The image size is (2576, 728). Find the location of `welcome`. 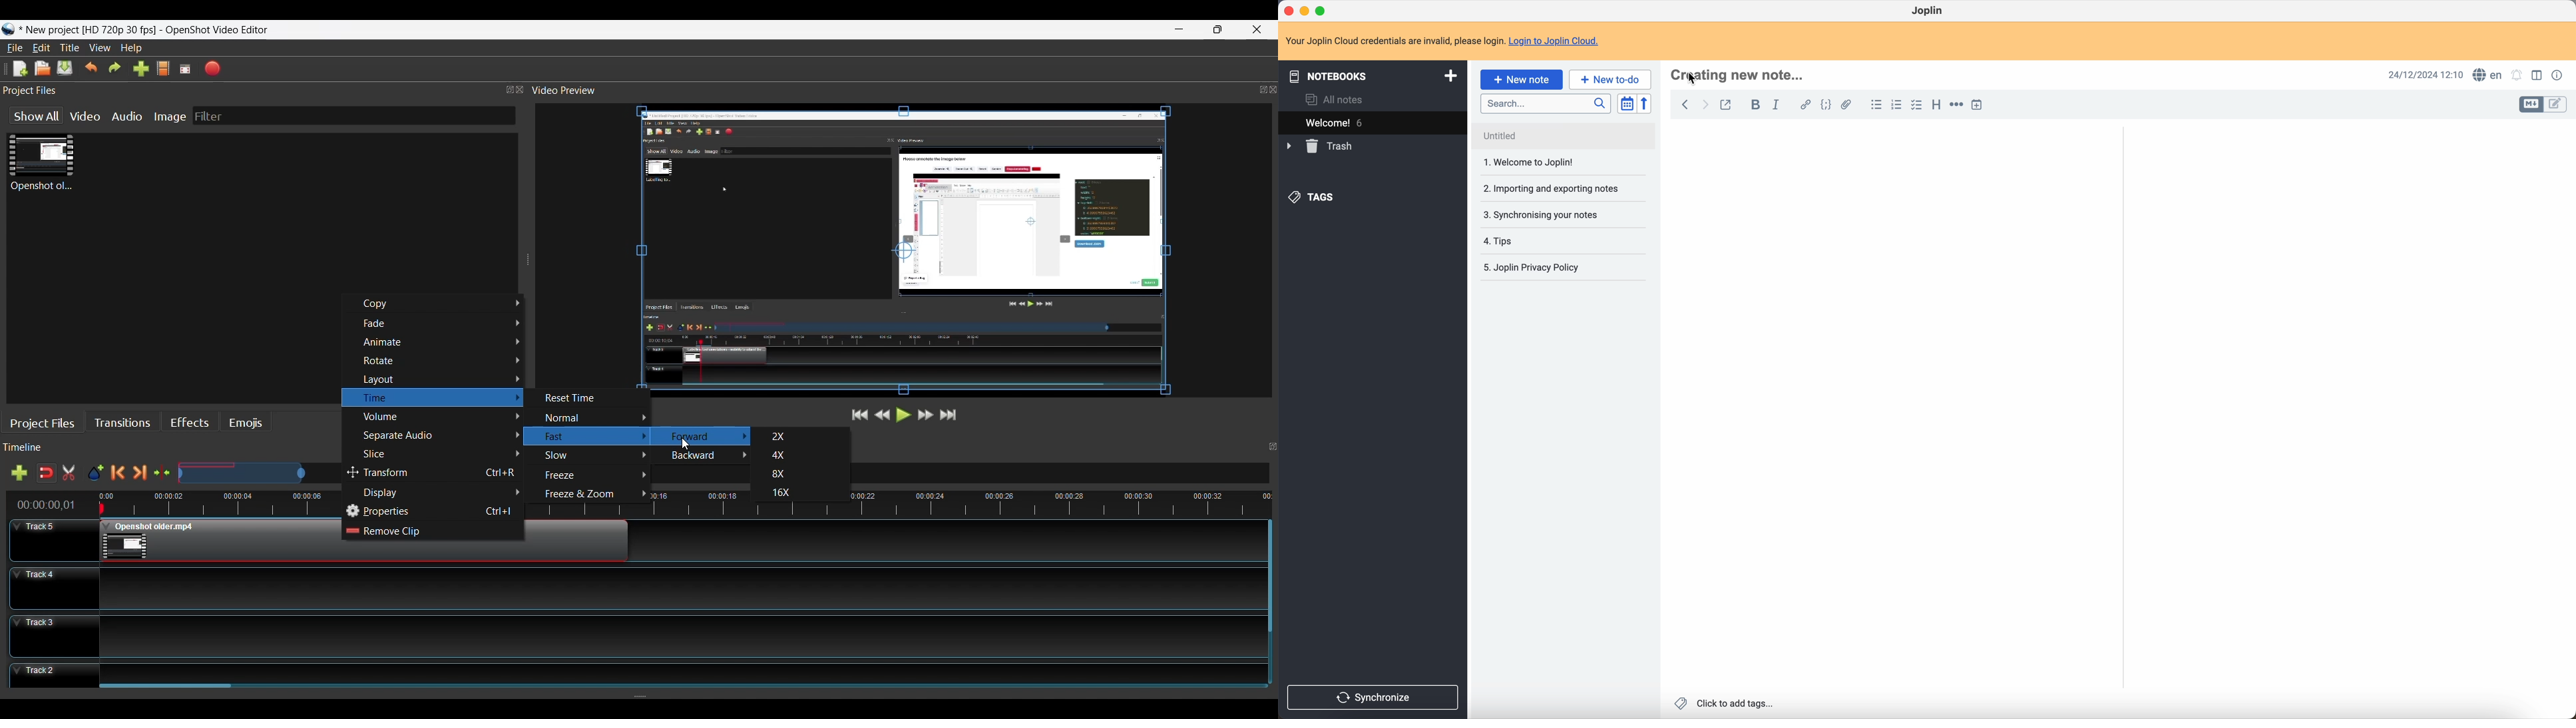

welcome is located at coordinates (1372, 122).